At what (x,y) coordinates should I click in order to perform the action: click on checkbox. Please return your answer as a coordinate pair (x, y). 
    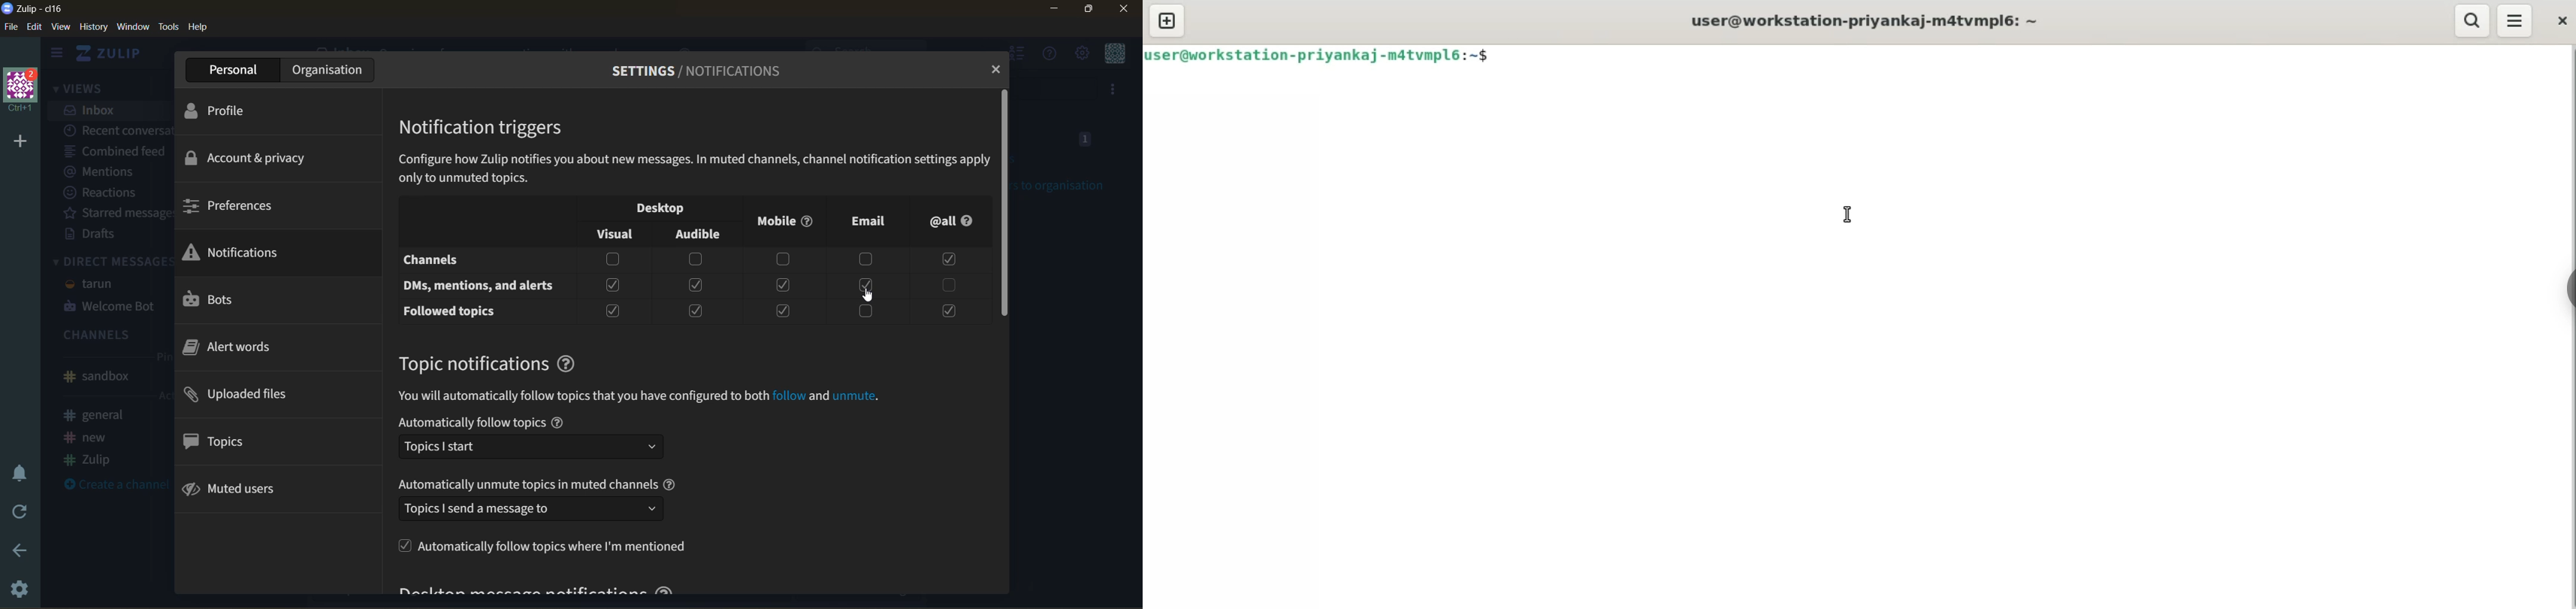
    Looking at the image, I should click on (785, 310).